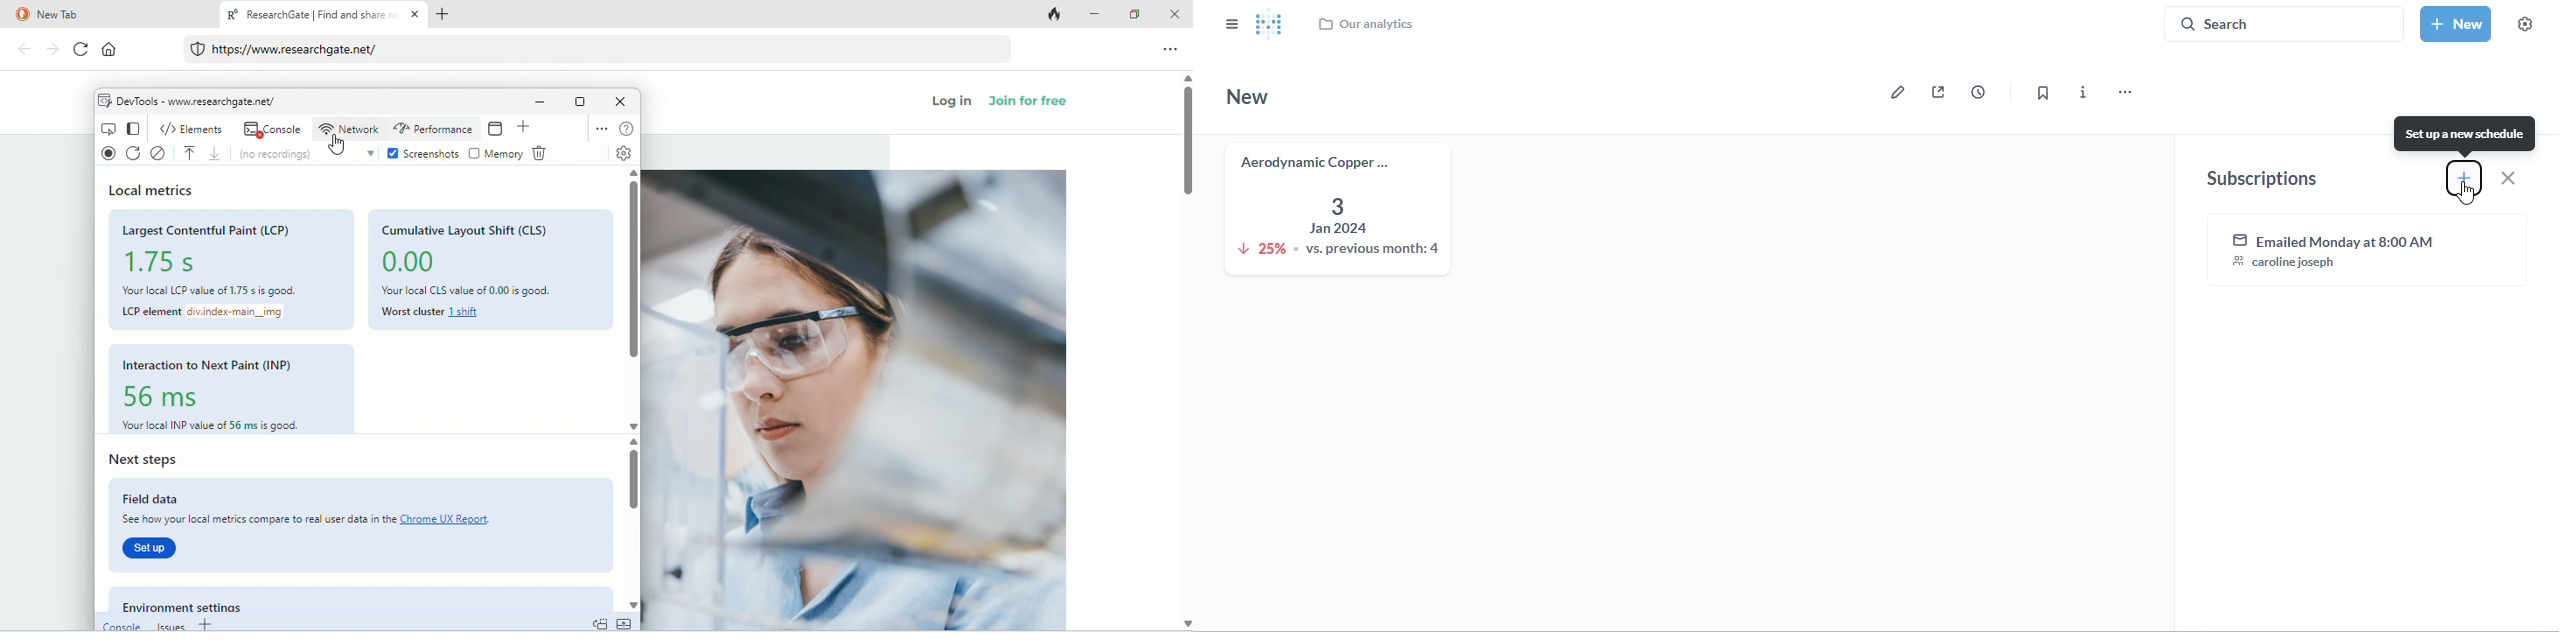  Describe the element at coordinates (216, 287) in the screenshot. I see `your local lcp value of 1.75 s is good` at that location.